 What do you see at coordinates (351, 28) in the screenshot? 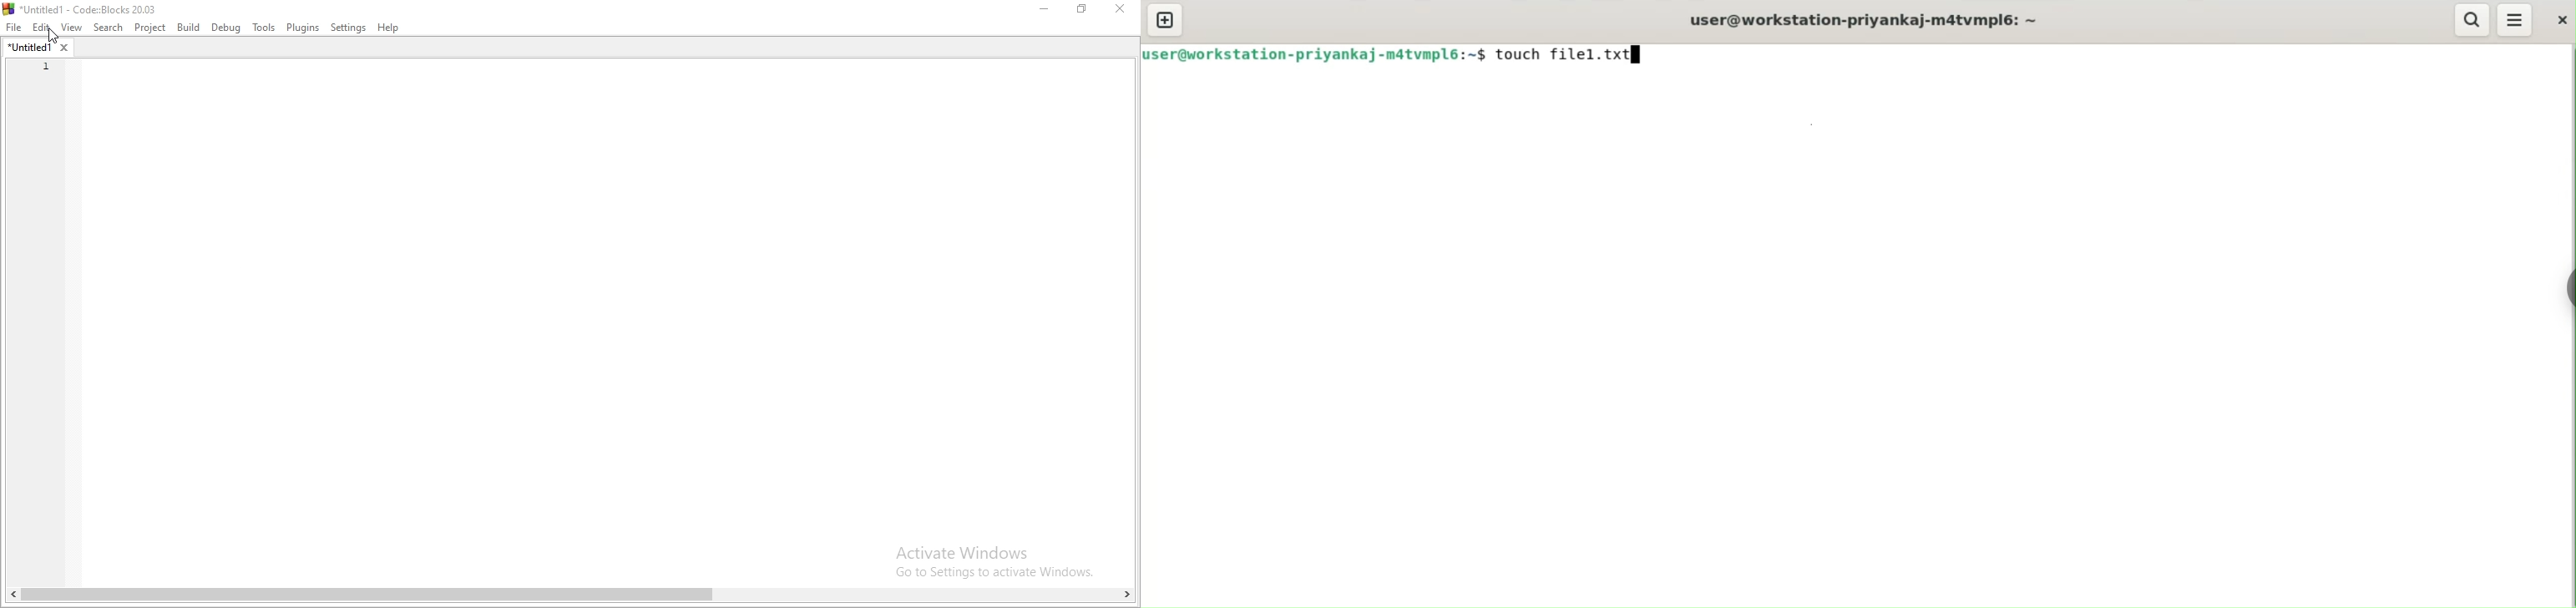
I see `settings` at bounding box center [351, 28].